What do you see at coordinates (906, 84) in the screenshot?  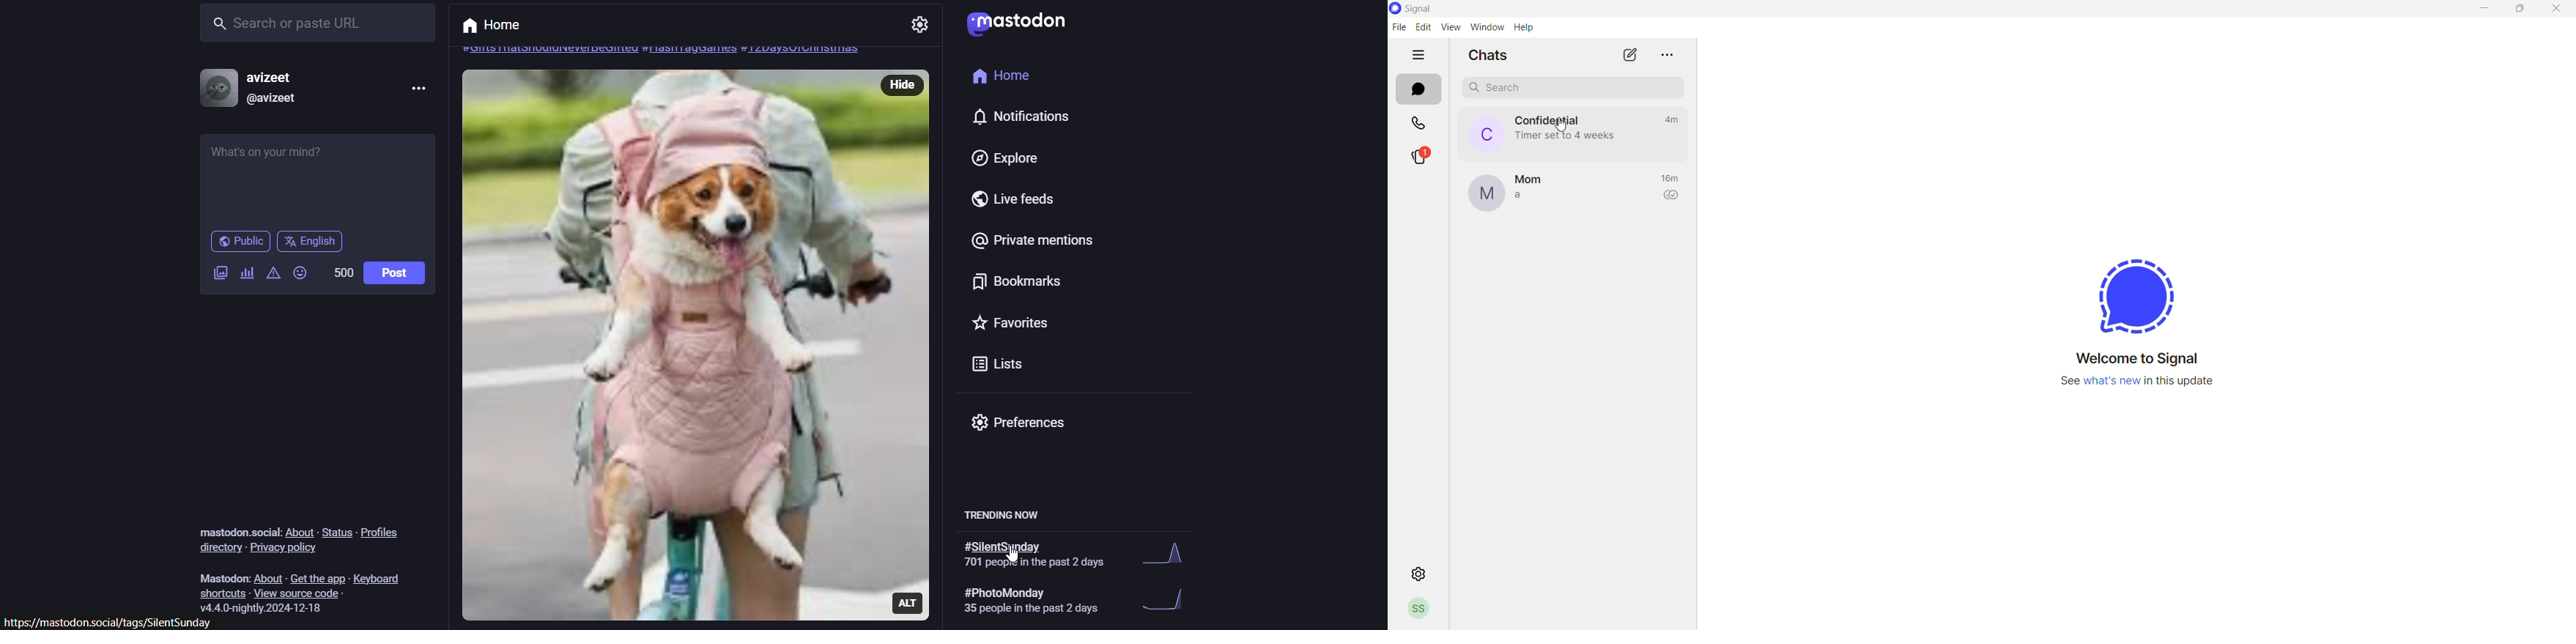 I see `Hide` at bounding box center [906, 84].